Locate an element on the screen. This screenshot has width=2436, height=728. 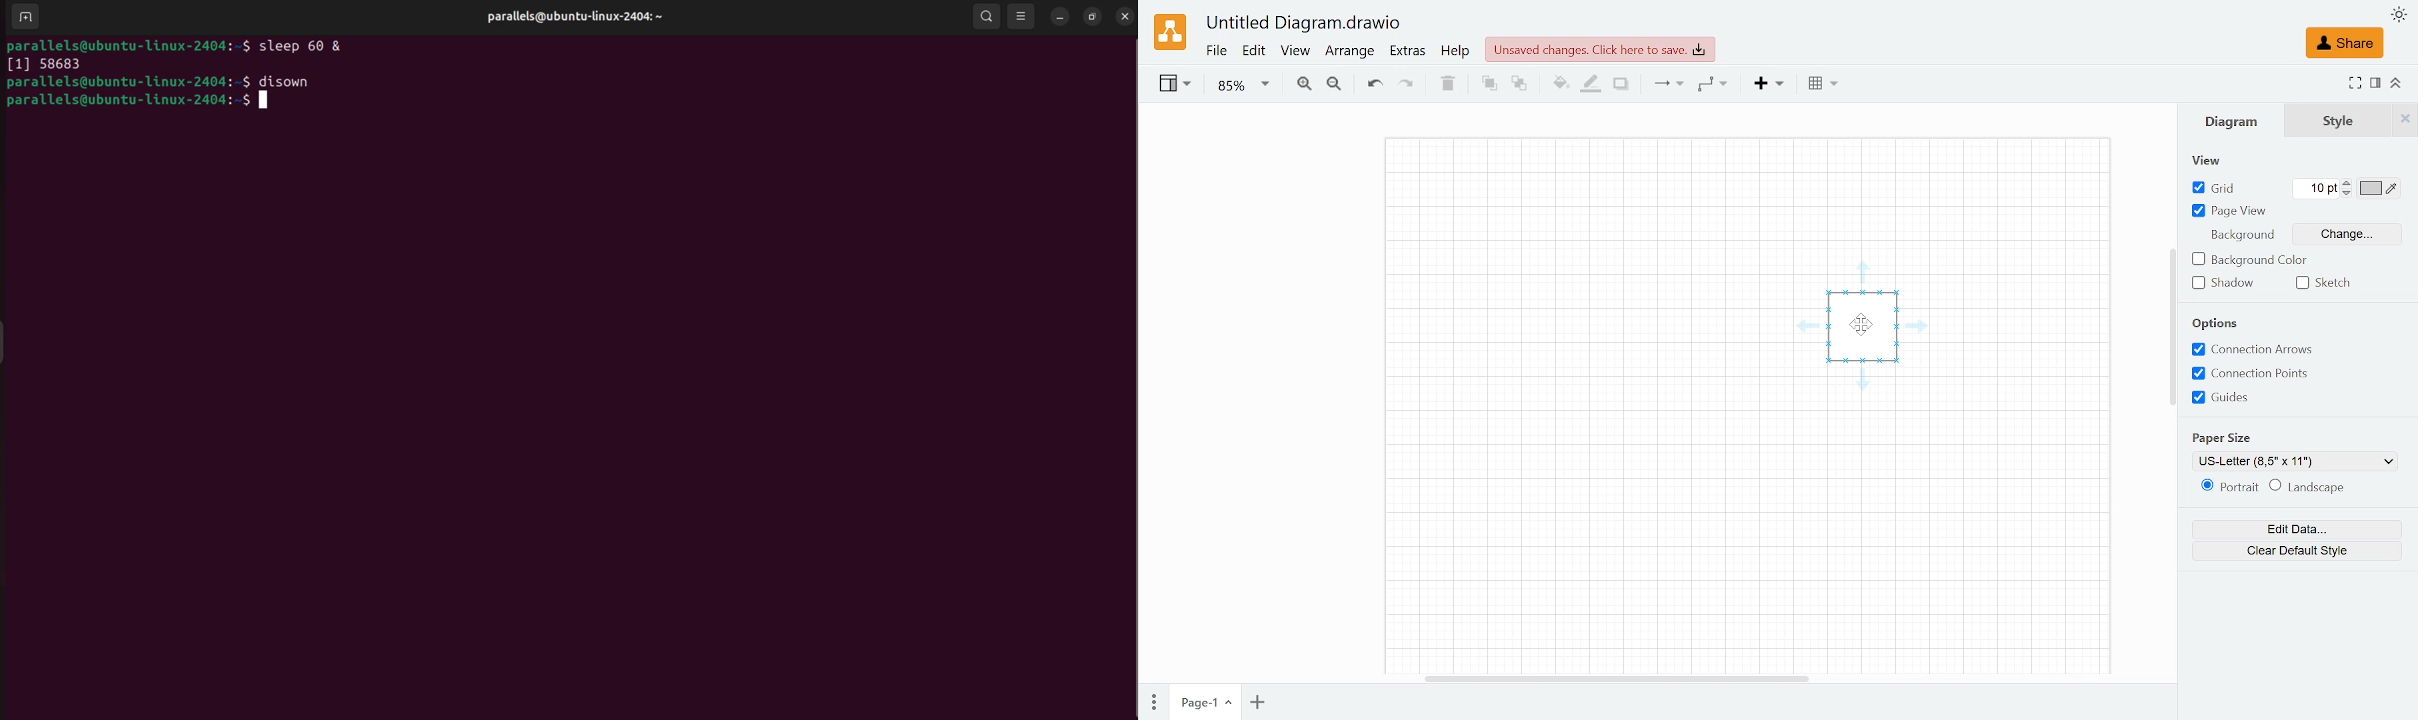
Guides is located at coordinates (2224, 398).